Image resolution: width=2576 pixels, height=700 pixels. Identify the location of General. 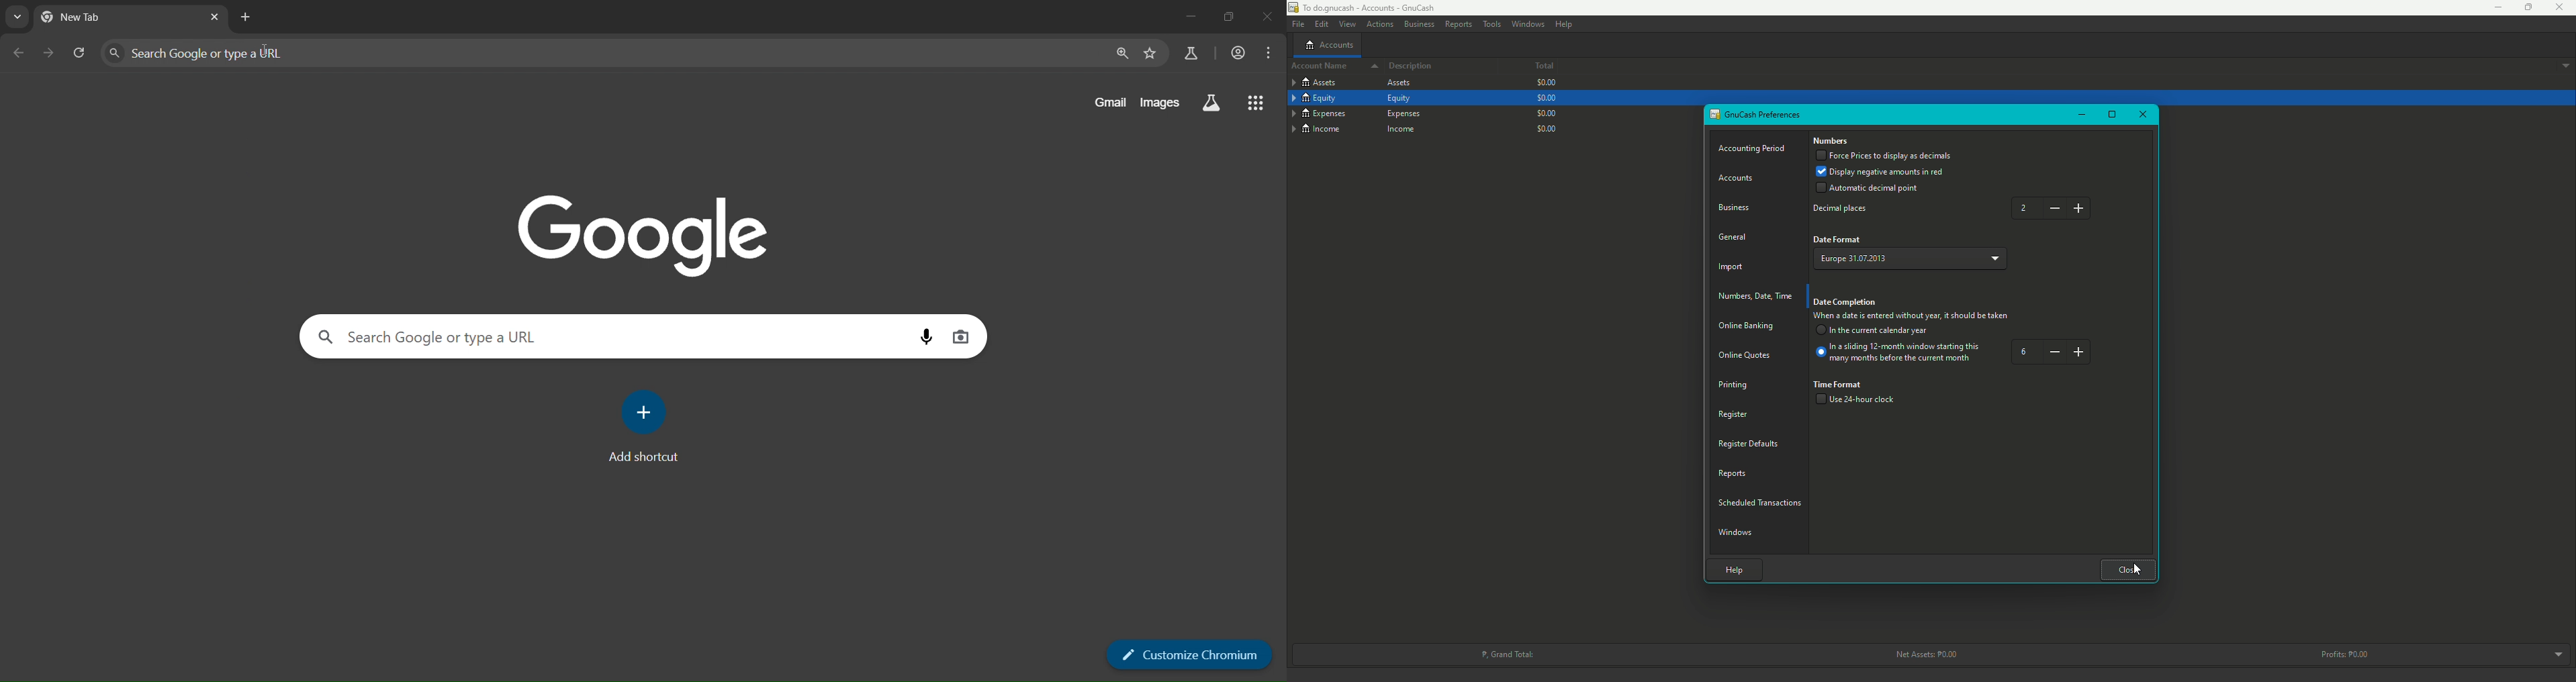
(1733, 236).